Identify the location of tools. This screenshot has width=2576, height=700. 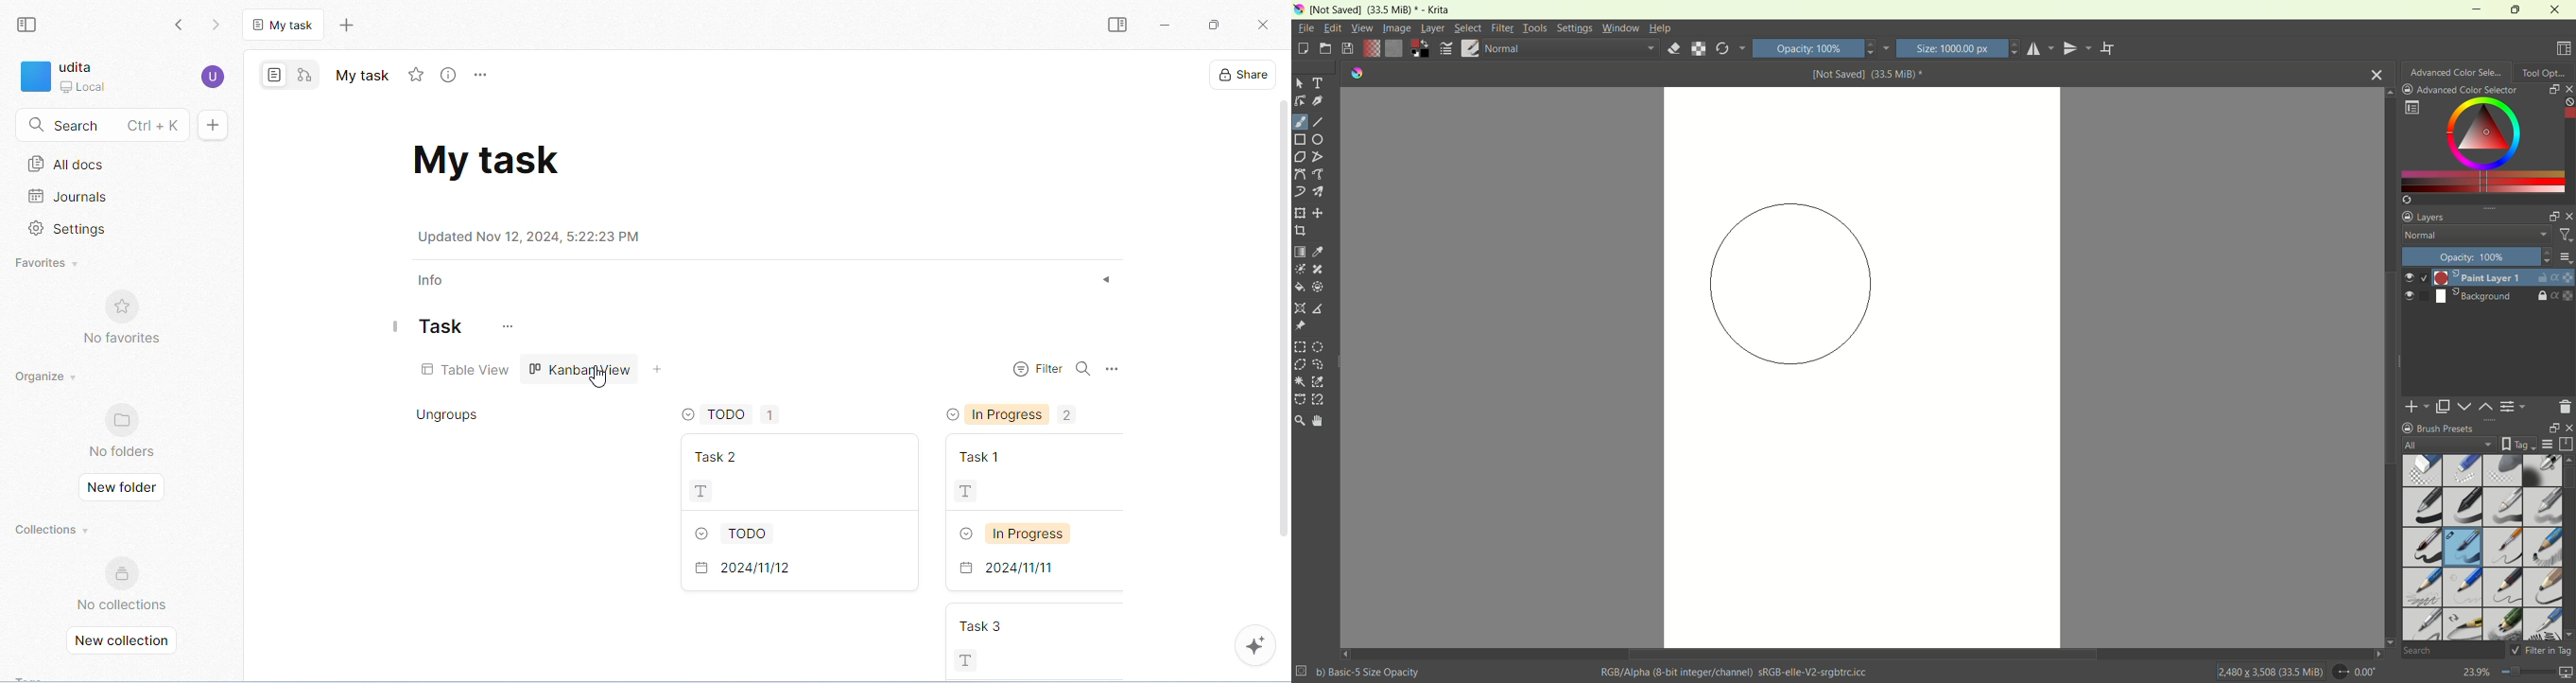
(1535, 28).